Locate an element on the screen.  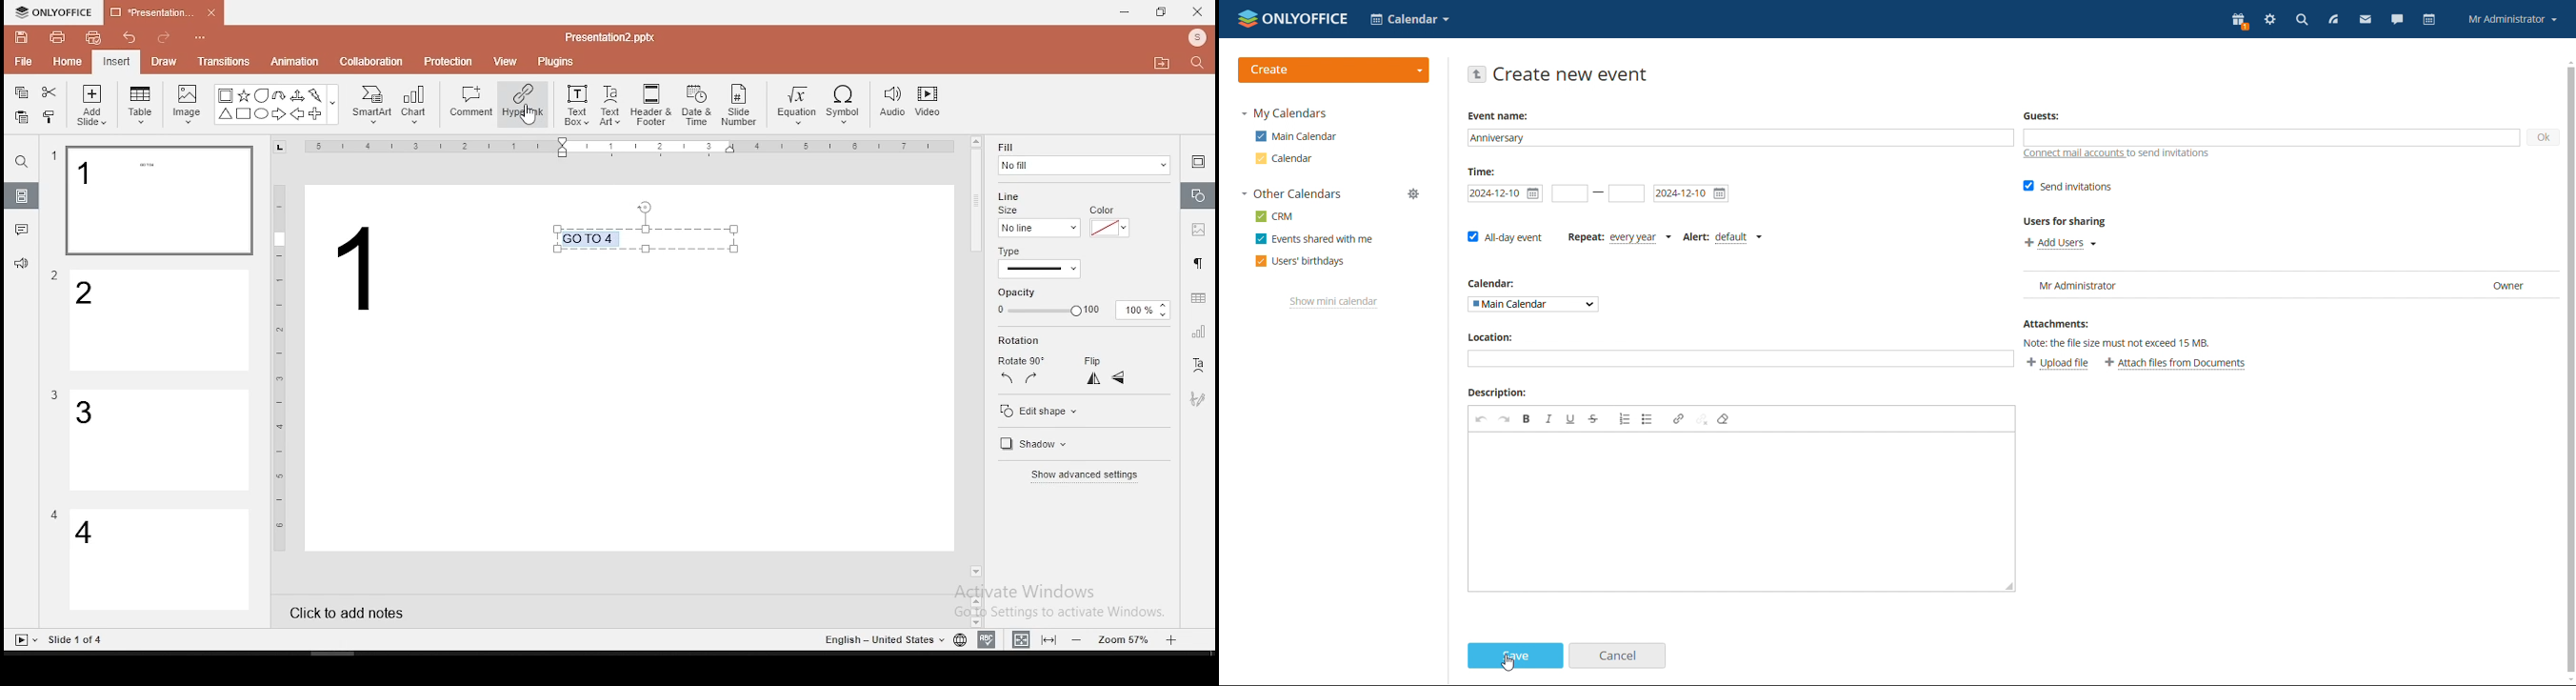
 is located at coordinates (54, 395).